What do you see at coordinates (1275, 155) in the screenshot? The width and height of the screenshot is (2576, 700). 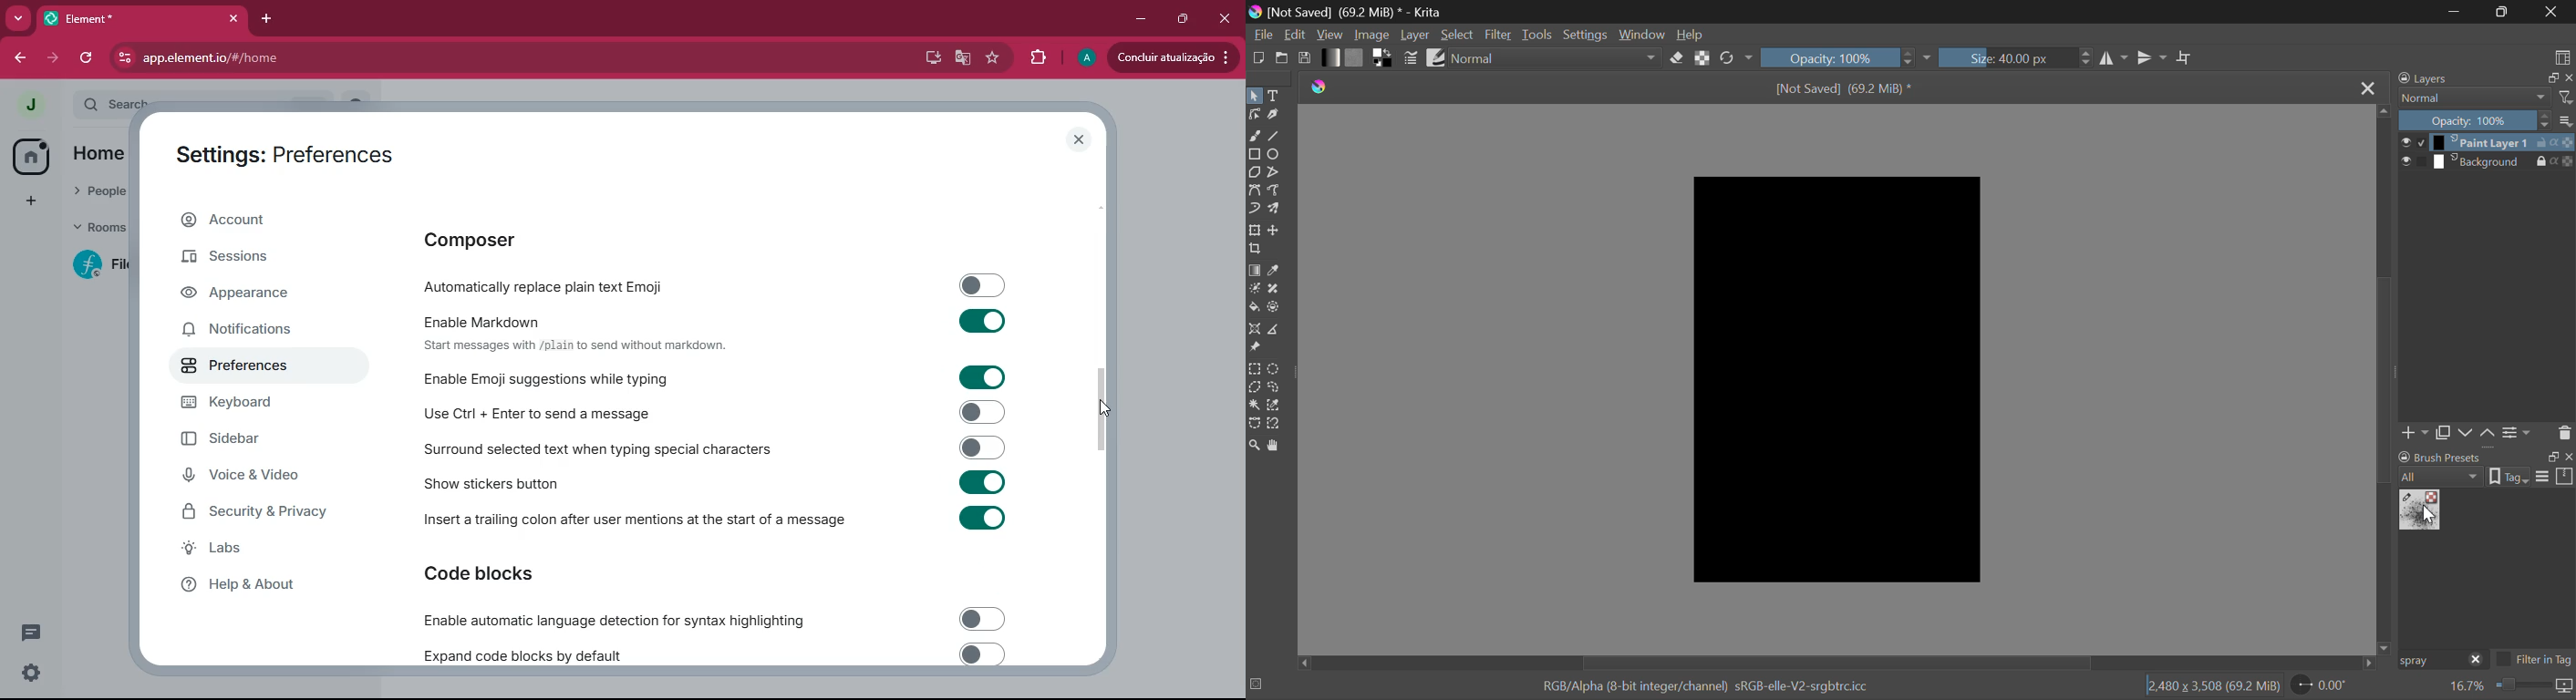 I see `Ellipses` at bounding box center [1275, 155].